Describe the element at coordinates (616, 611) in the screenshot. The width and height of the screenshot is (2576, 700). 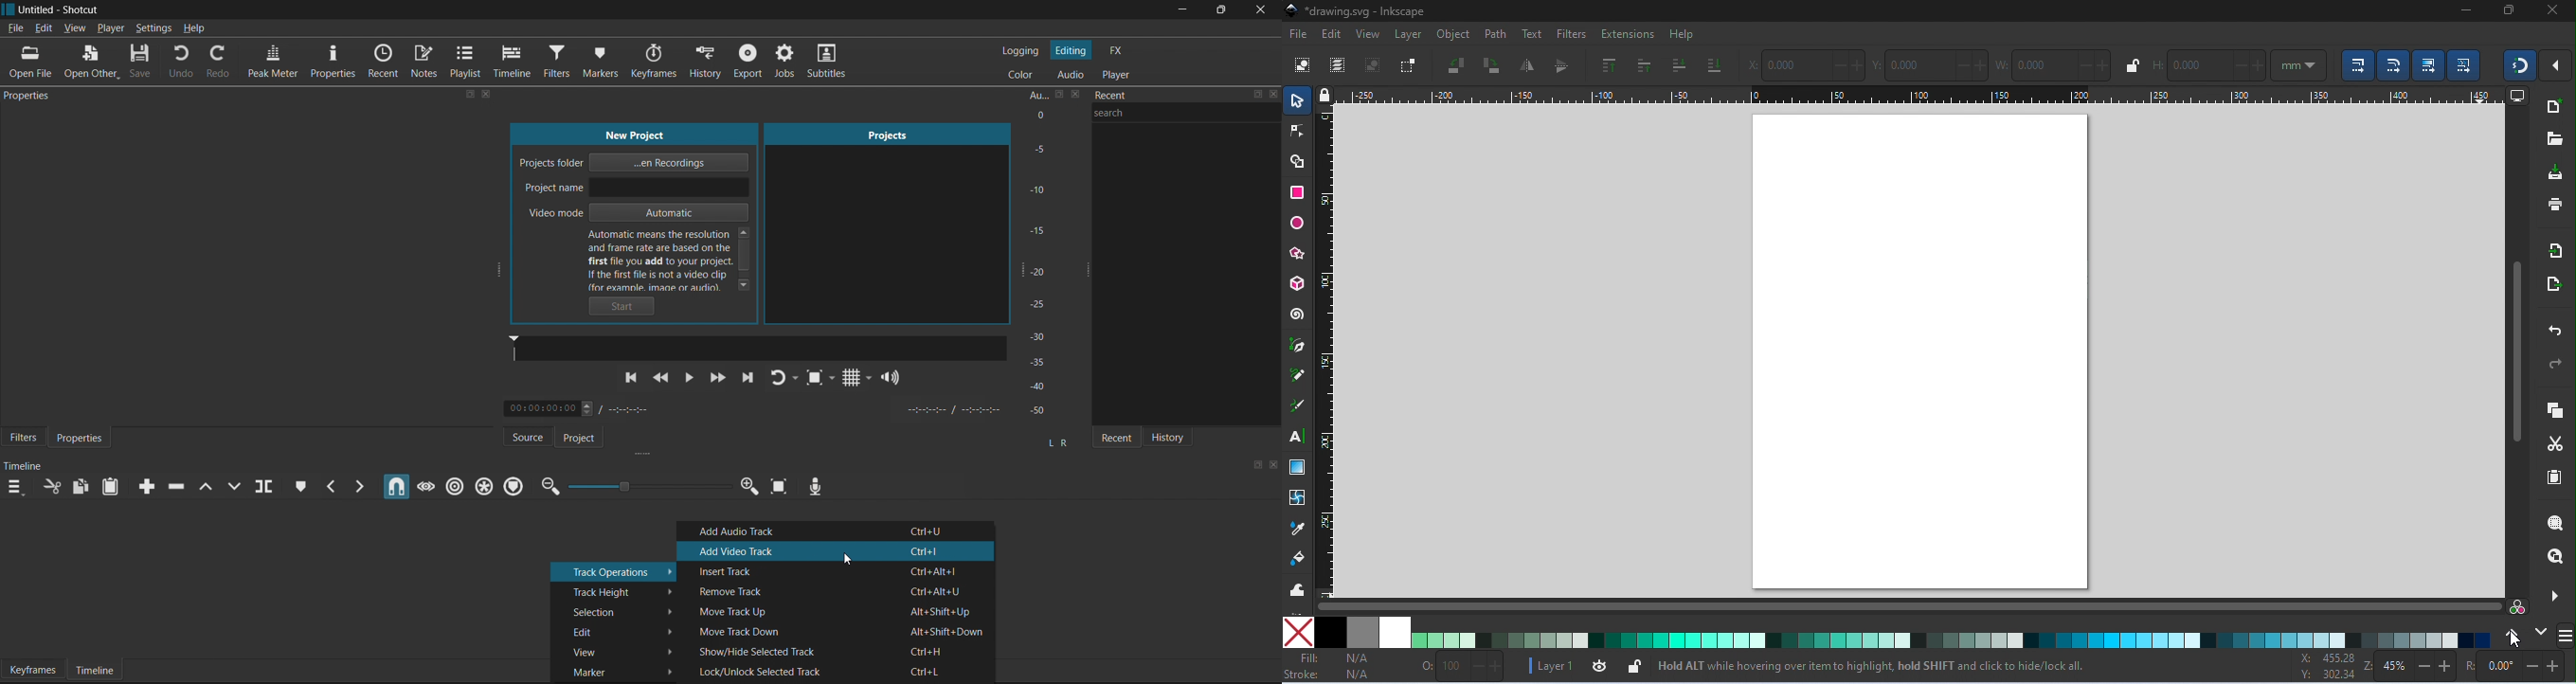
I see `Selection` at that location.